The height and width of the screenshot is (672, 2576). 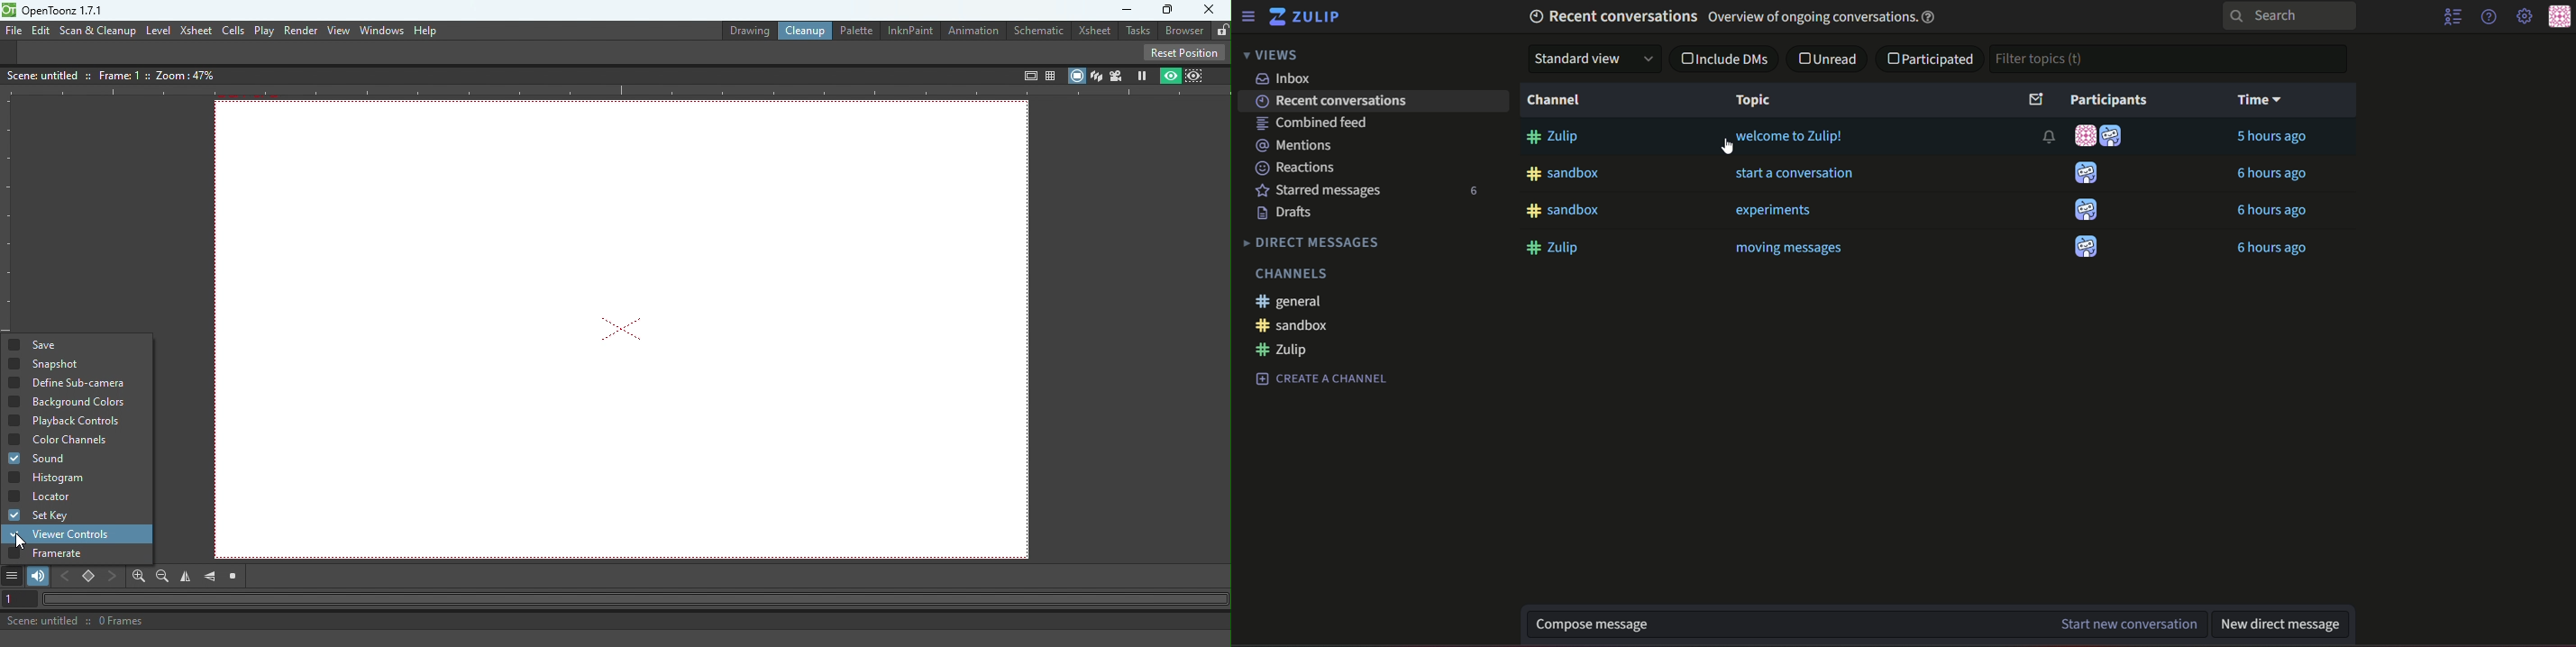 I want to click on personal menu, so click(x=2559, y=16).